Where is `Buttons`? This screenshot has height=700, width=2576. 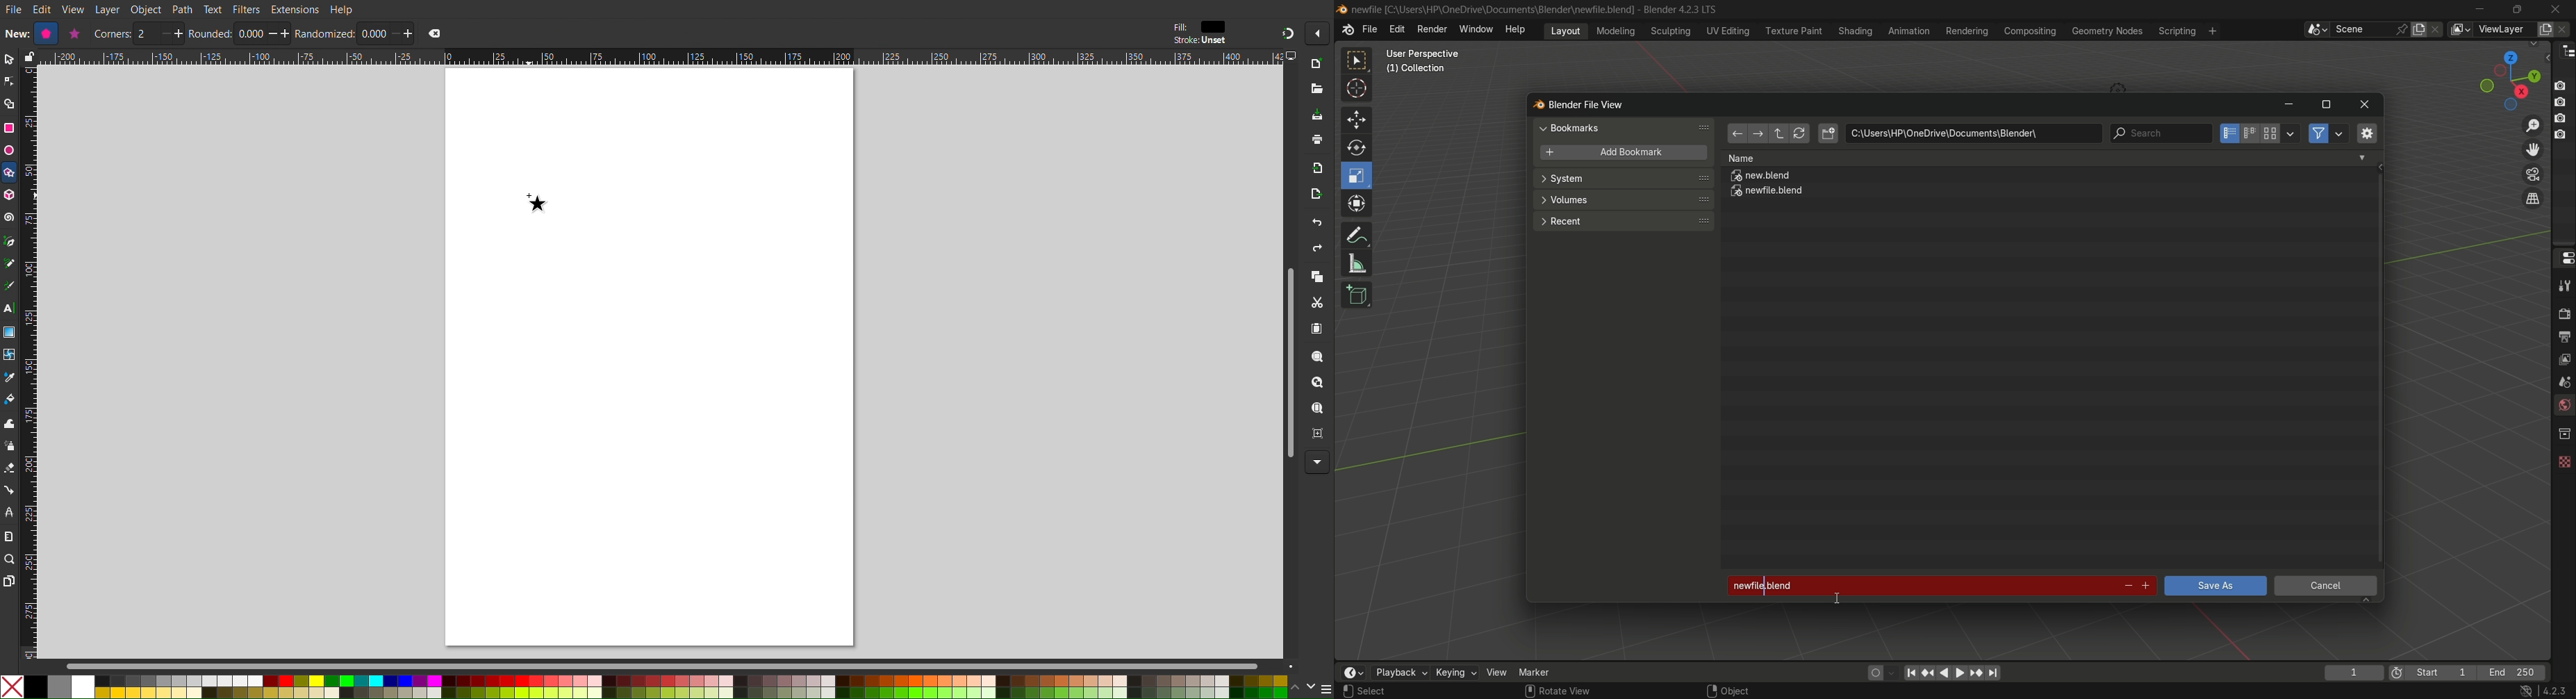 Buttons is located at coordinates (2565, 109).